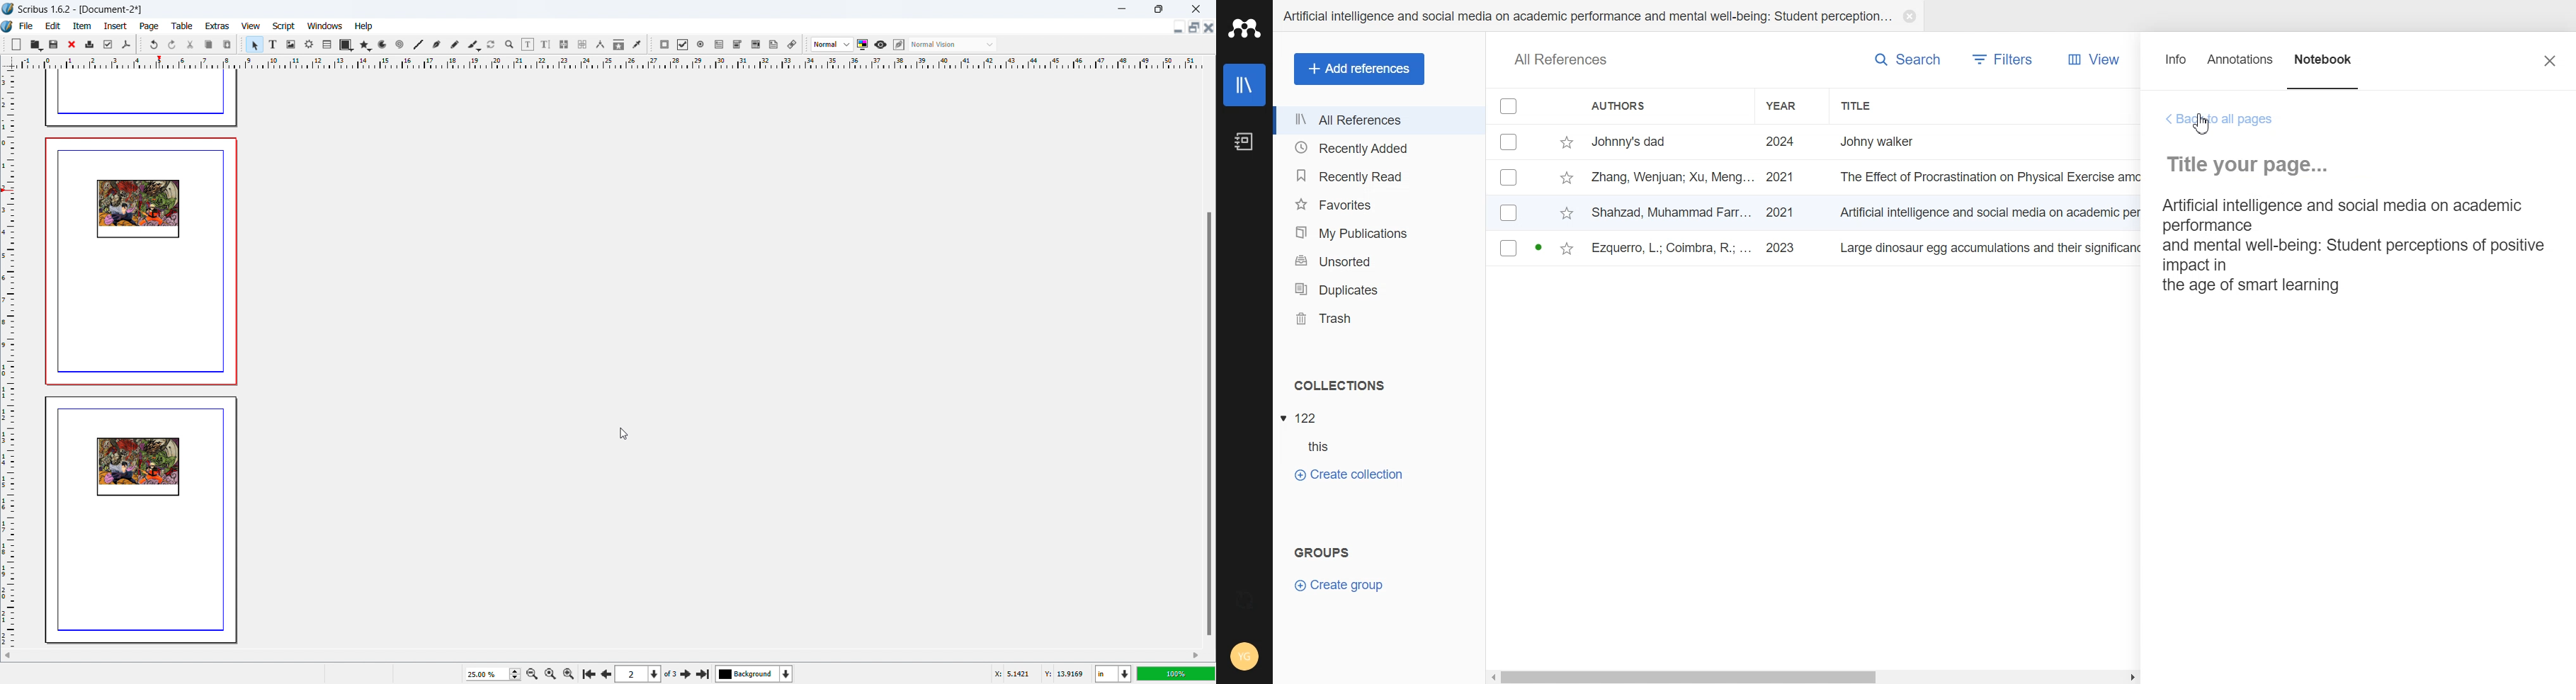 The image size is (2576, 700). What do you see at coordinates (1379, 261) in the screenshot?
I see `Unsorted` at bounding box center [1379, 261].